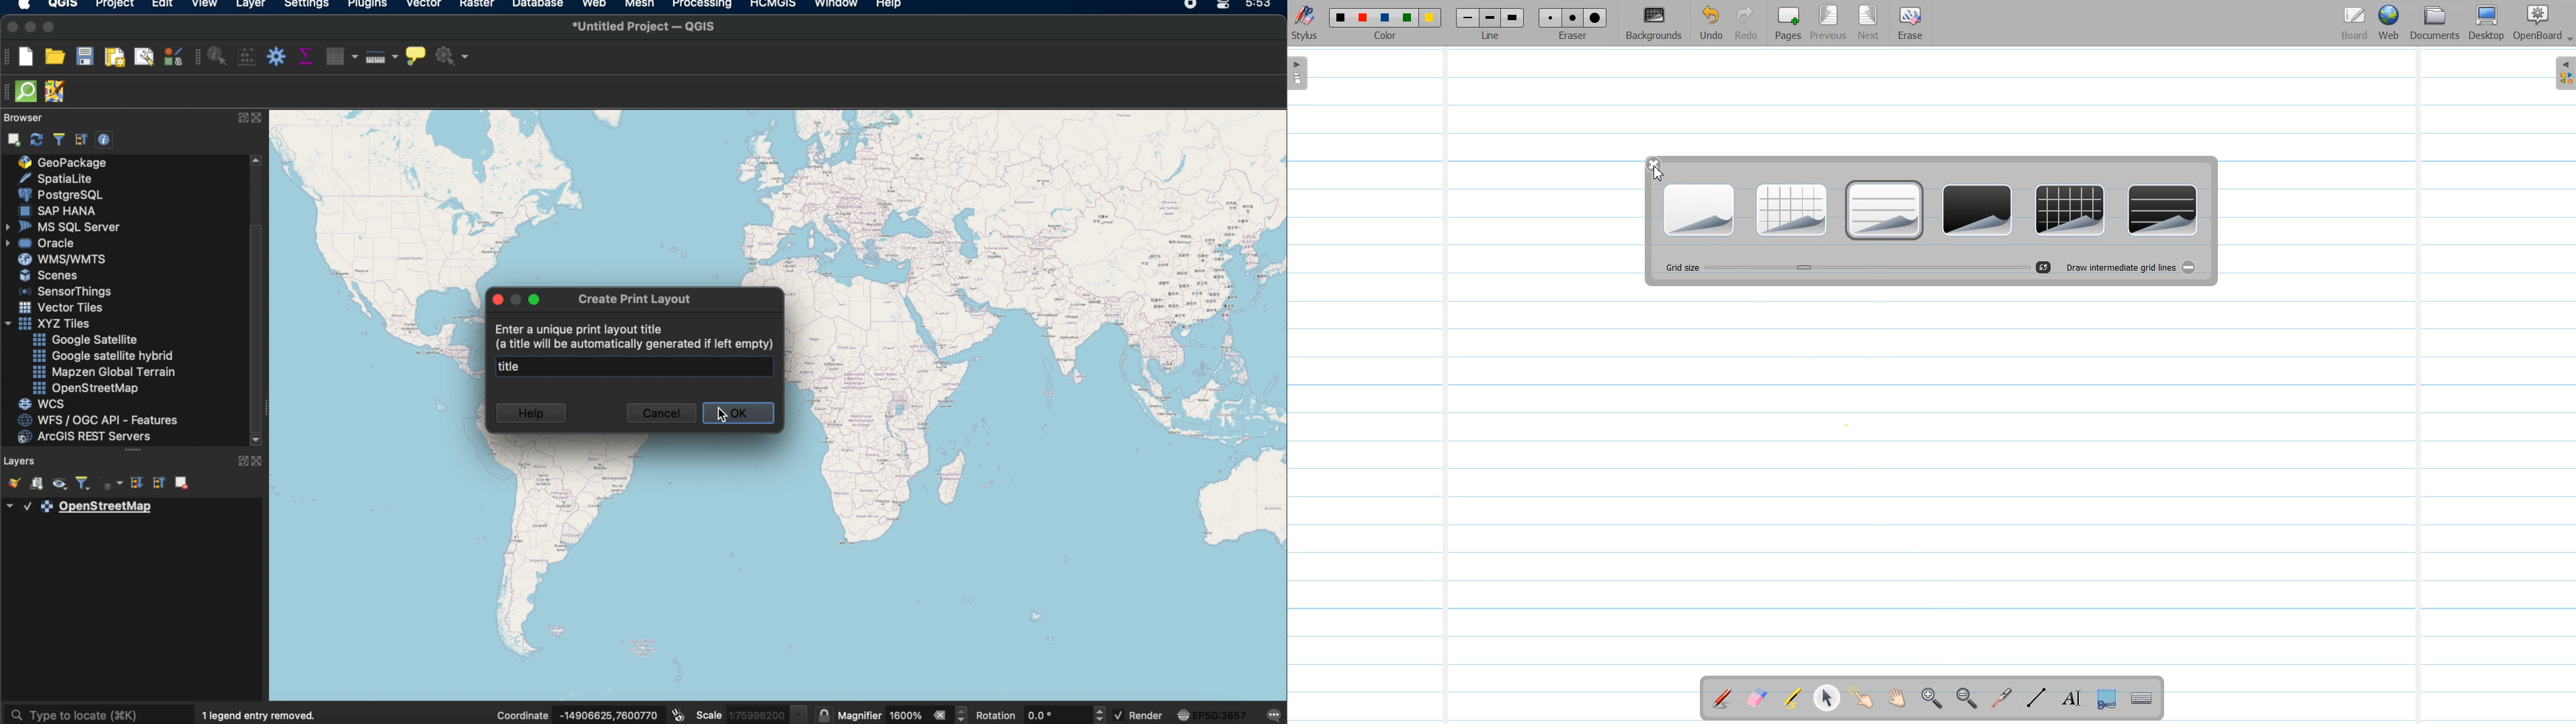 The width and height of the screenshot is (2576, 728). Describe the element at coordinates (11, 139) in the screenshot. I see `add selection layers` at that location.